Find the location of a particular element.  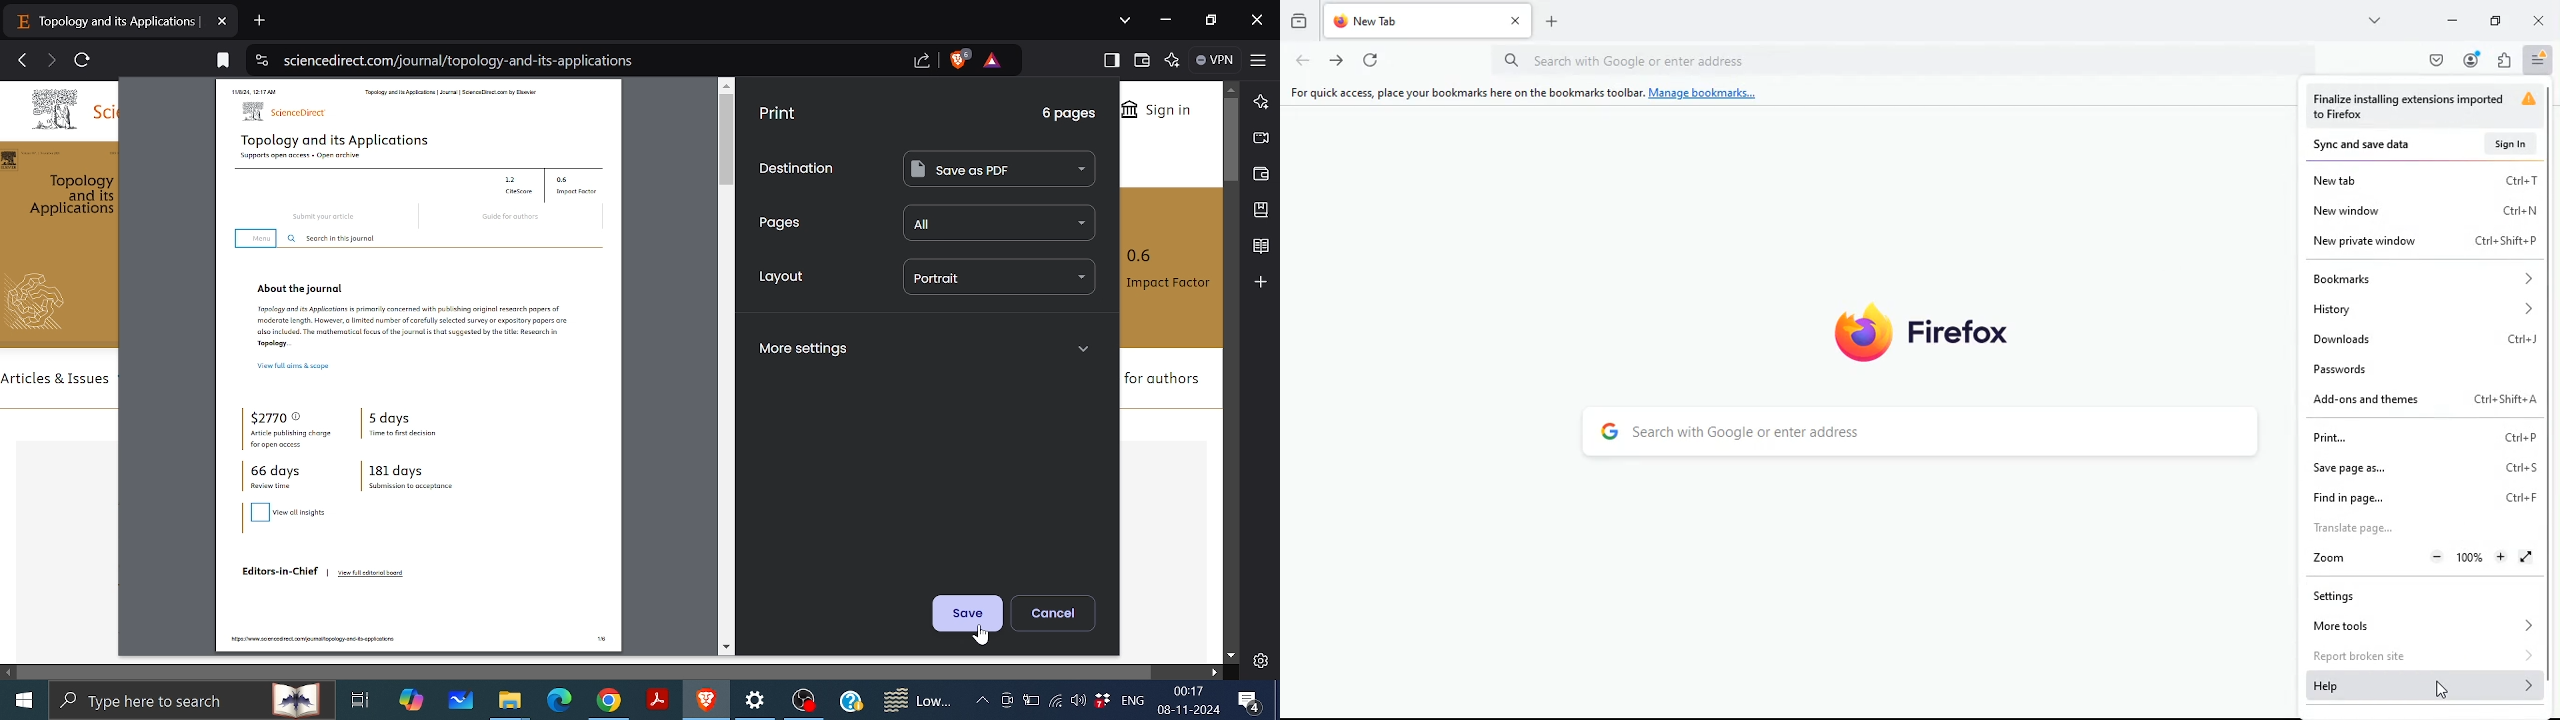

Start is located at coordinates (24, 701).